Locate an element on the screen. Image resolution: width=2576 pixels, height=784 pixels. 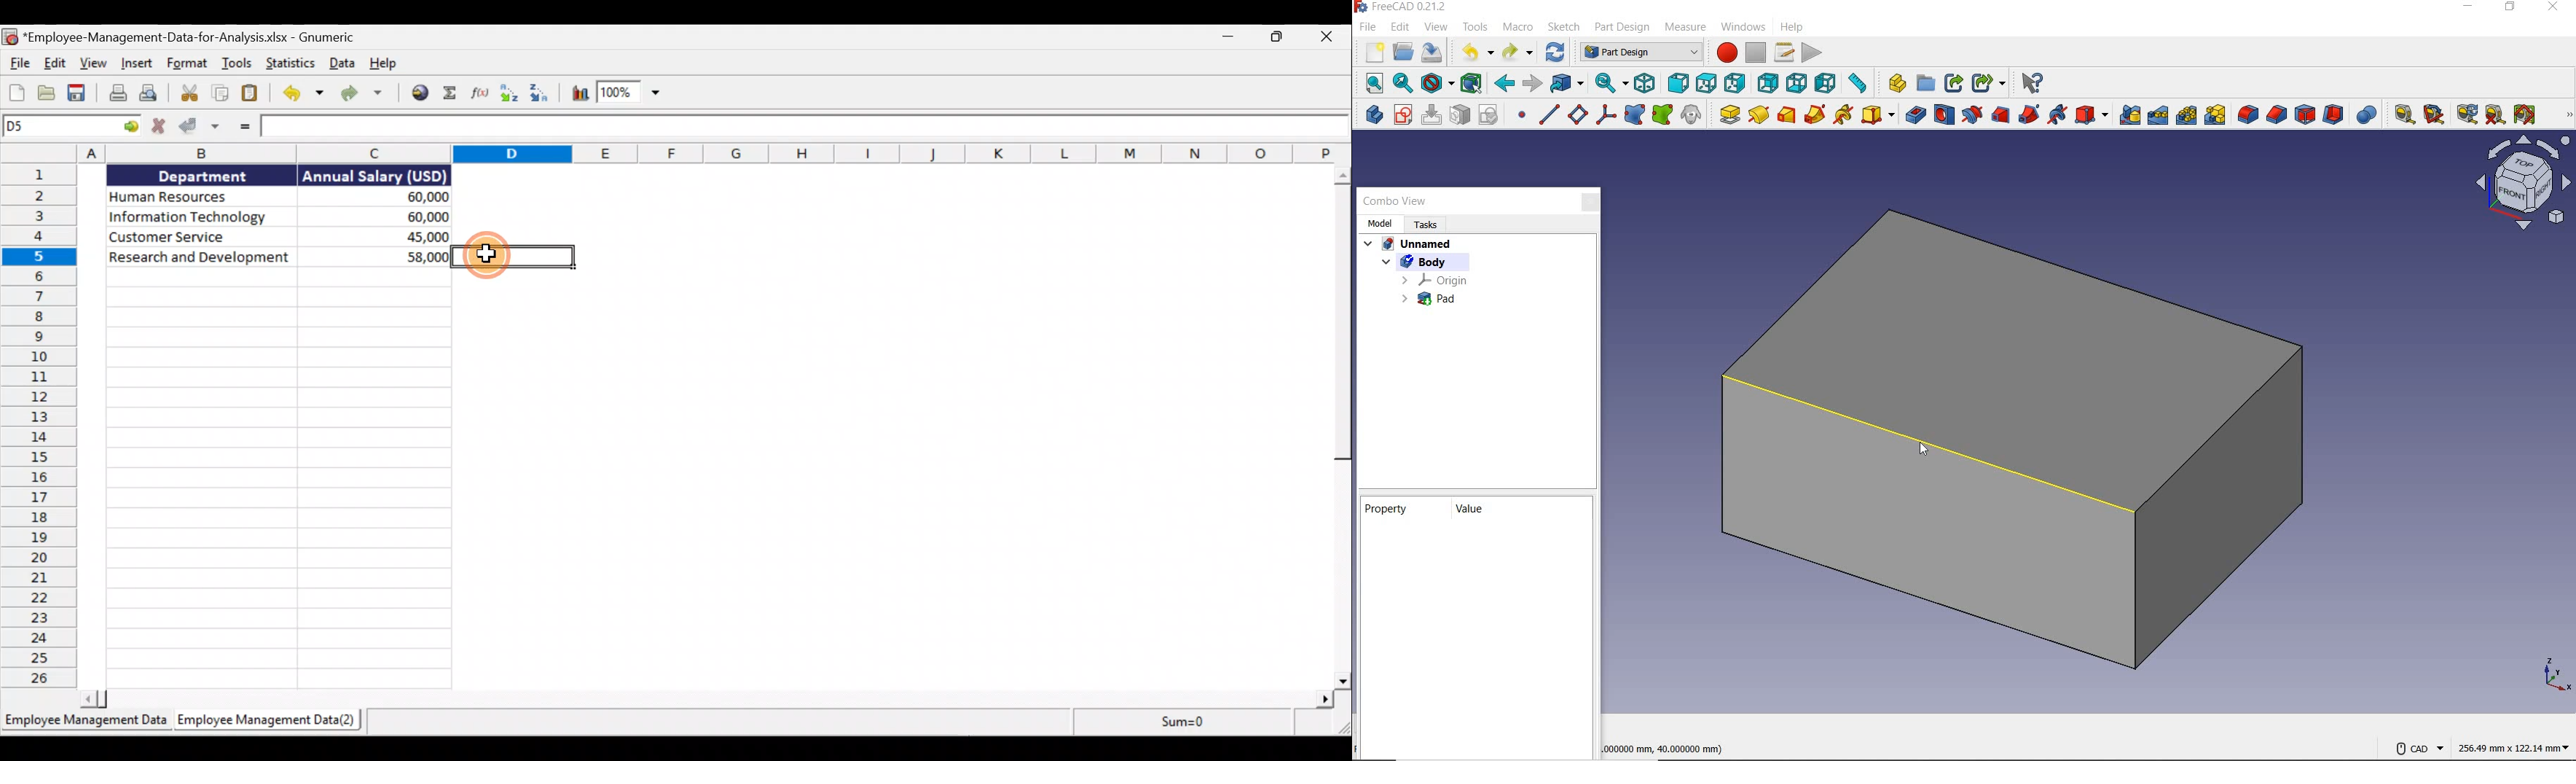
front is located at coordinates (1678, 82).